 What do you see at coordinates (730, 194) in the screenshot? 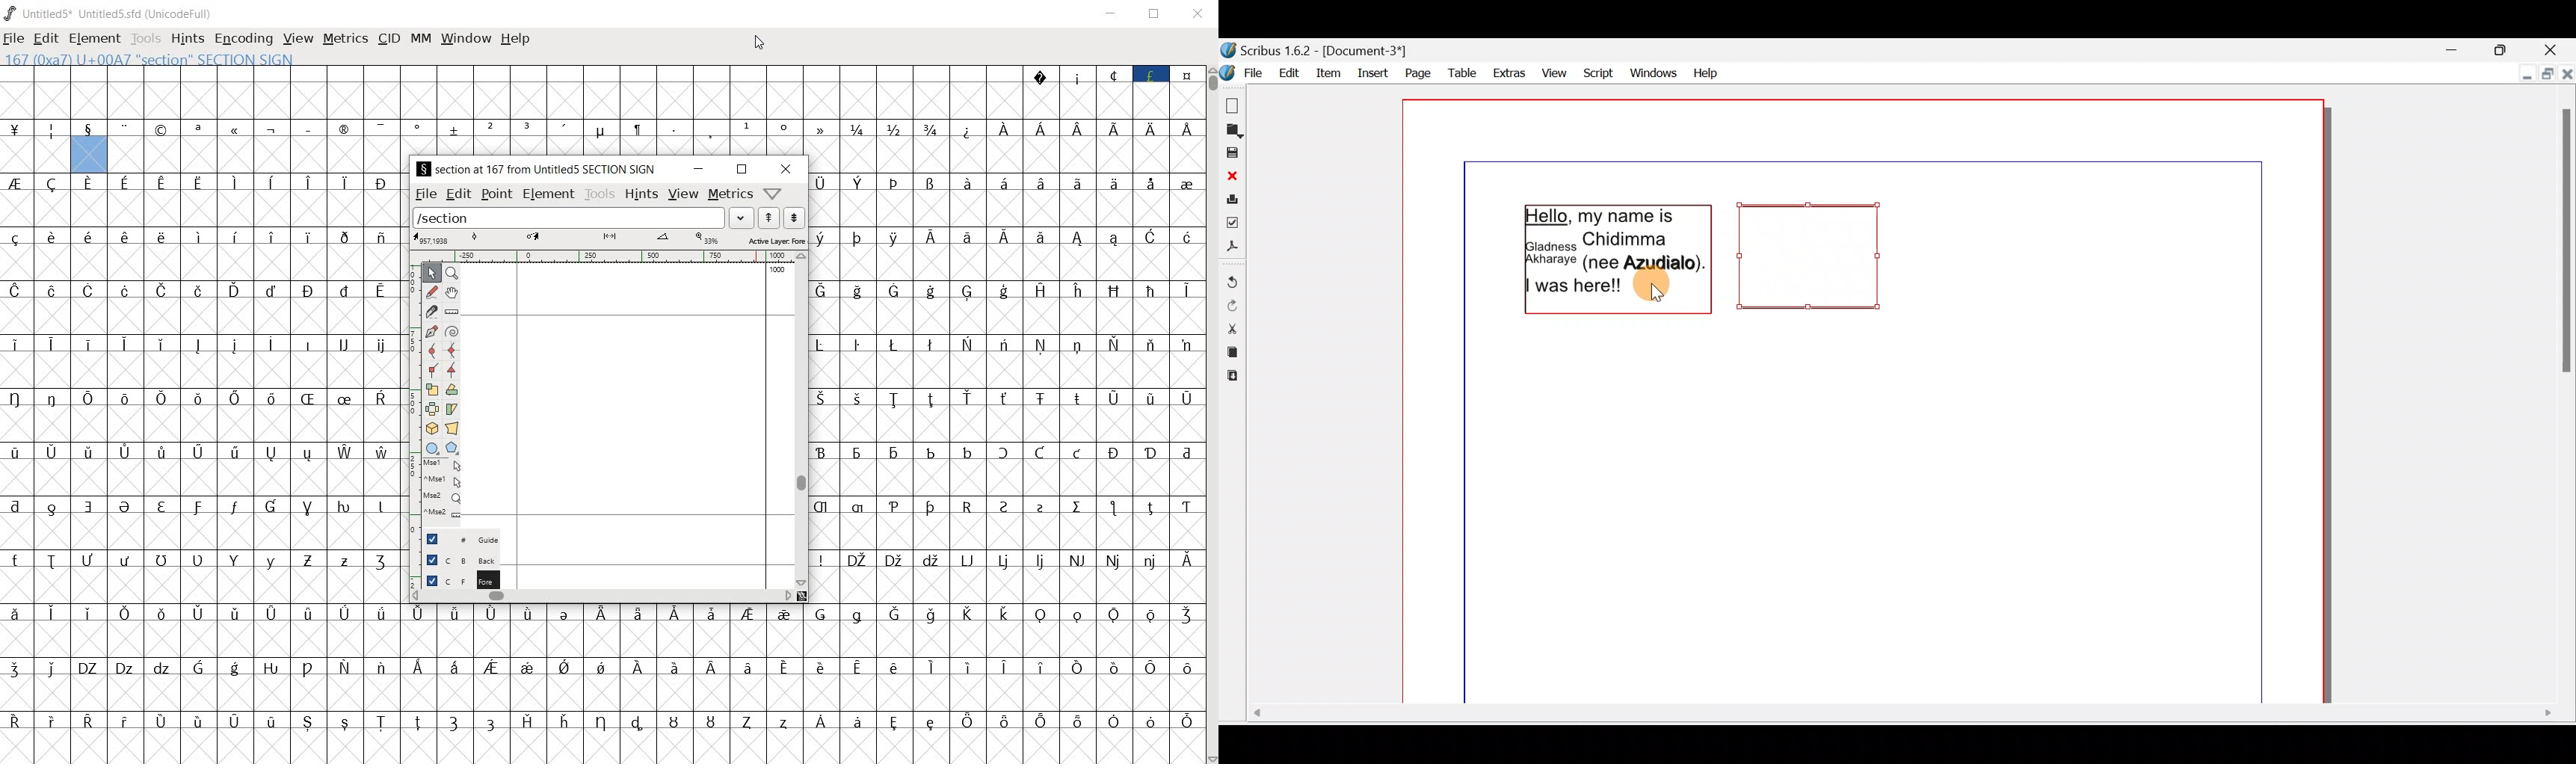
I see `metrics` at bounding box center [730, 194].